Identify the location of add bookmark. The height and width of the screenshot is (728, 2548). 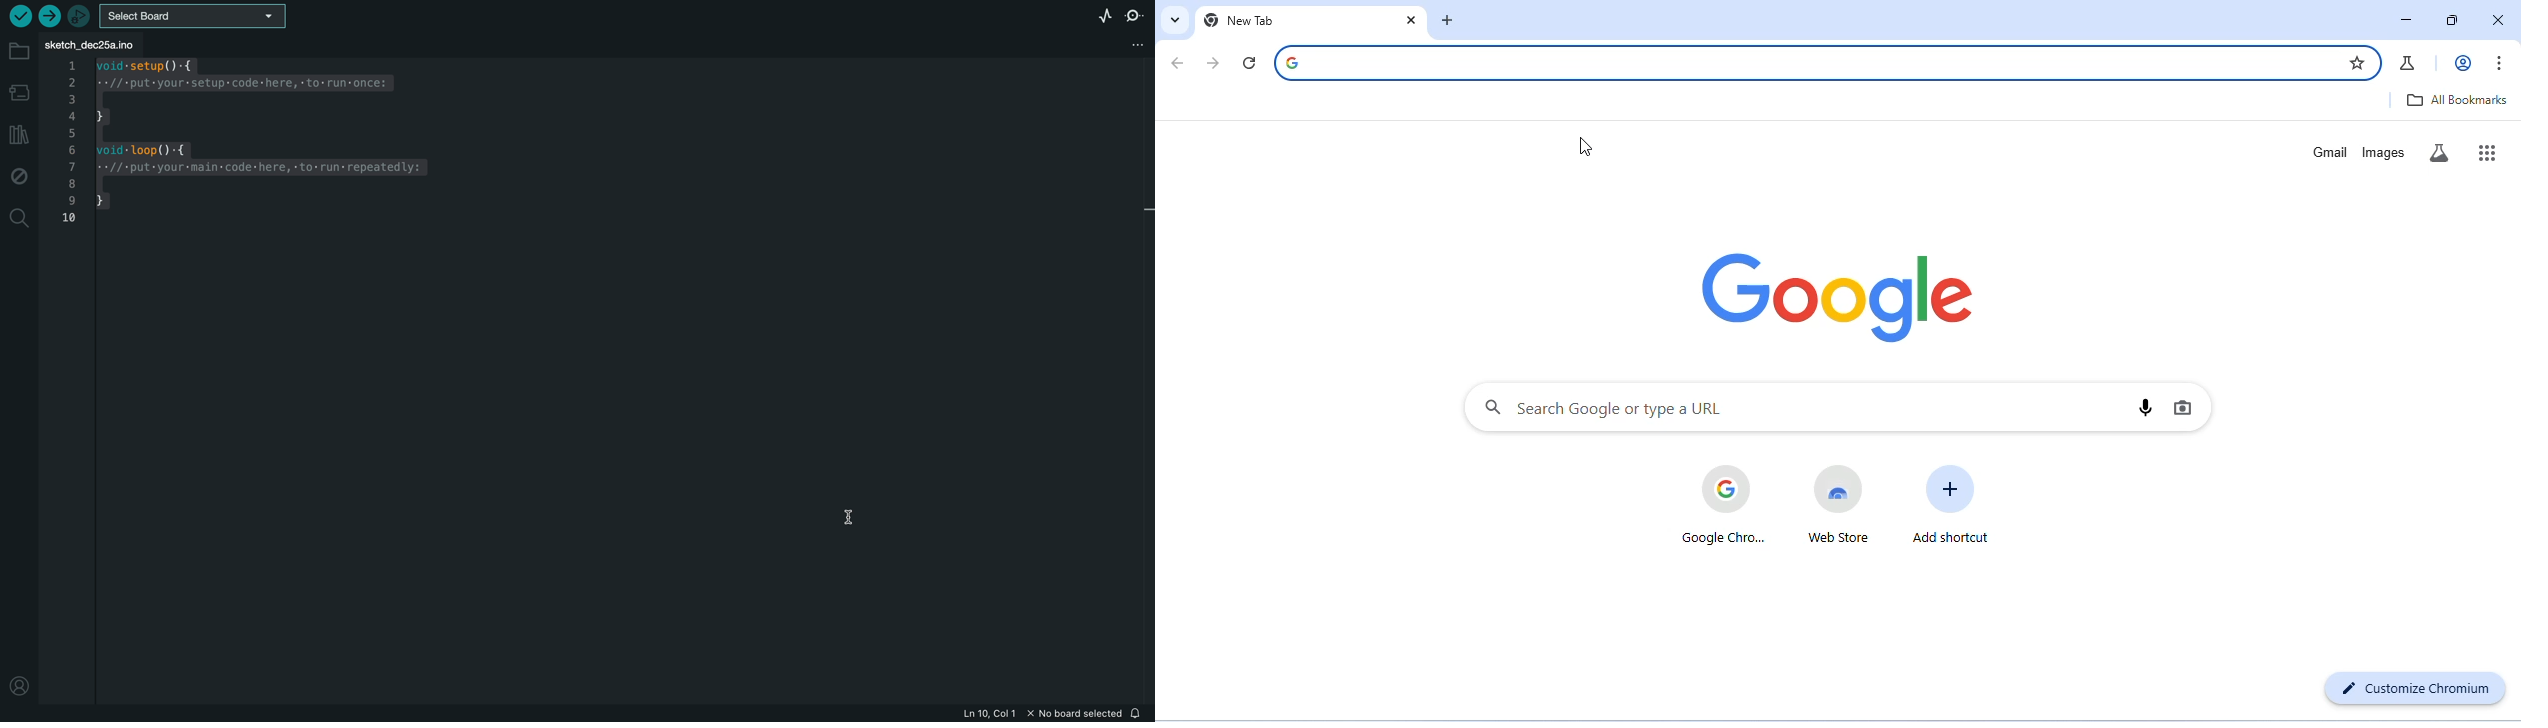
(2353, 61).